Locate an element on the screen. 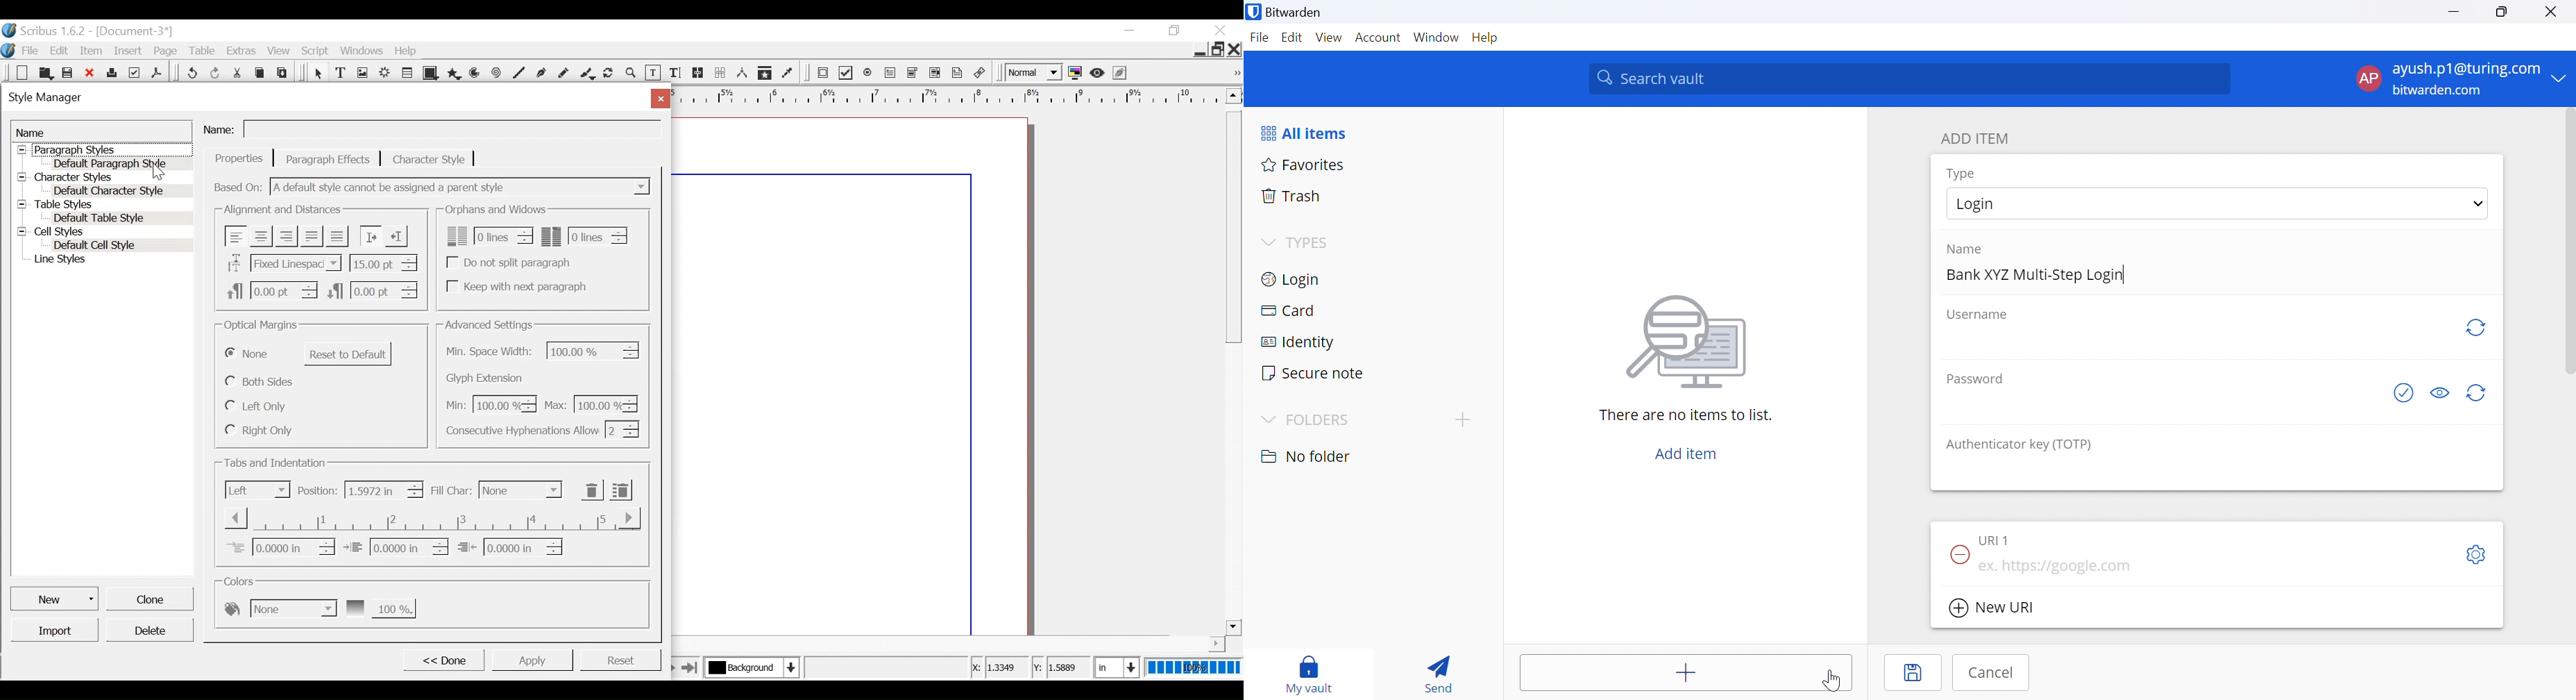 The image size is (2576, 700). Align left is located at coordinates (236, 236).